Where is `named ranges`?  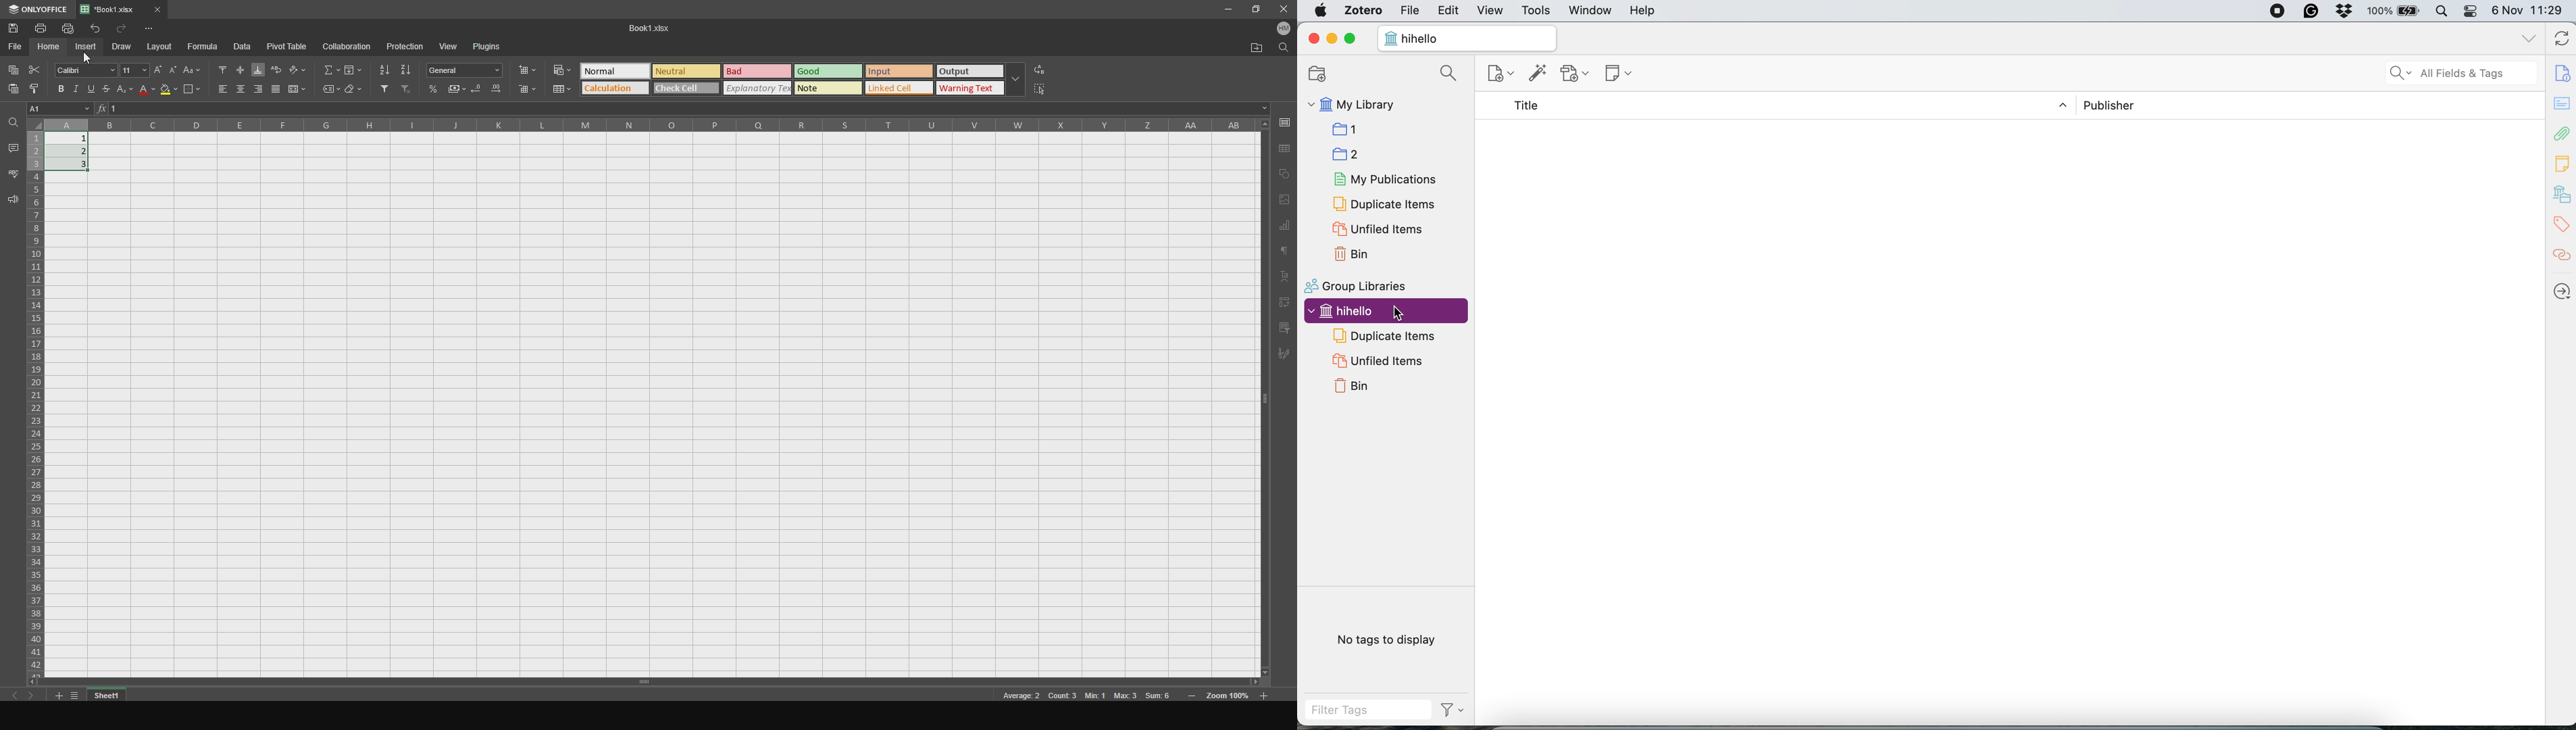
named ranges is located at coordinates (326, 90).